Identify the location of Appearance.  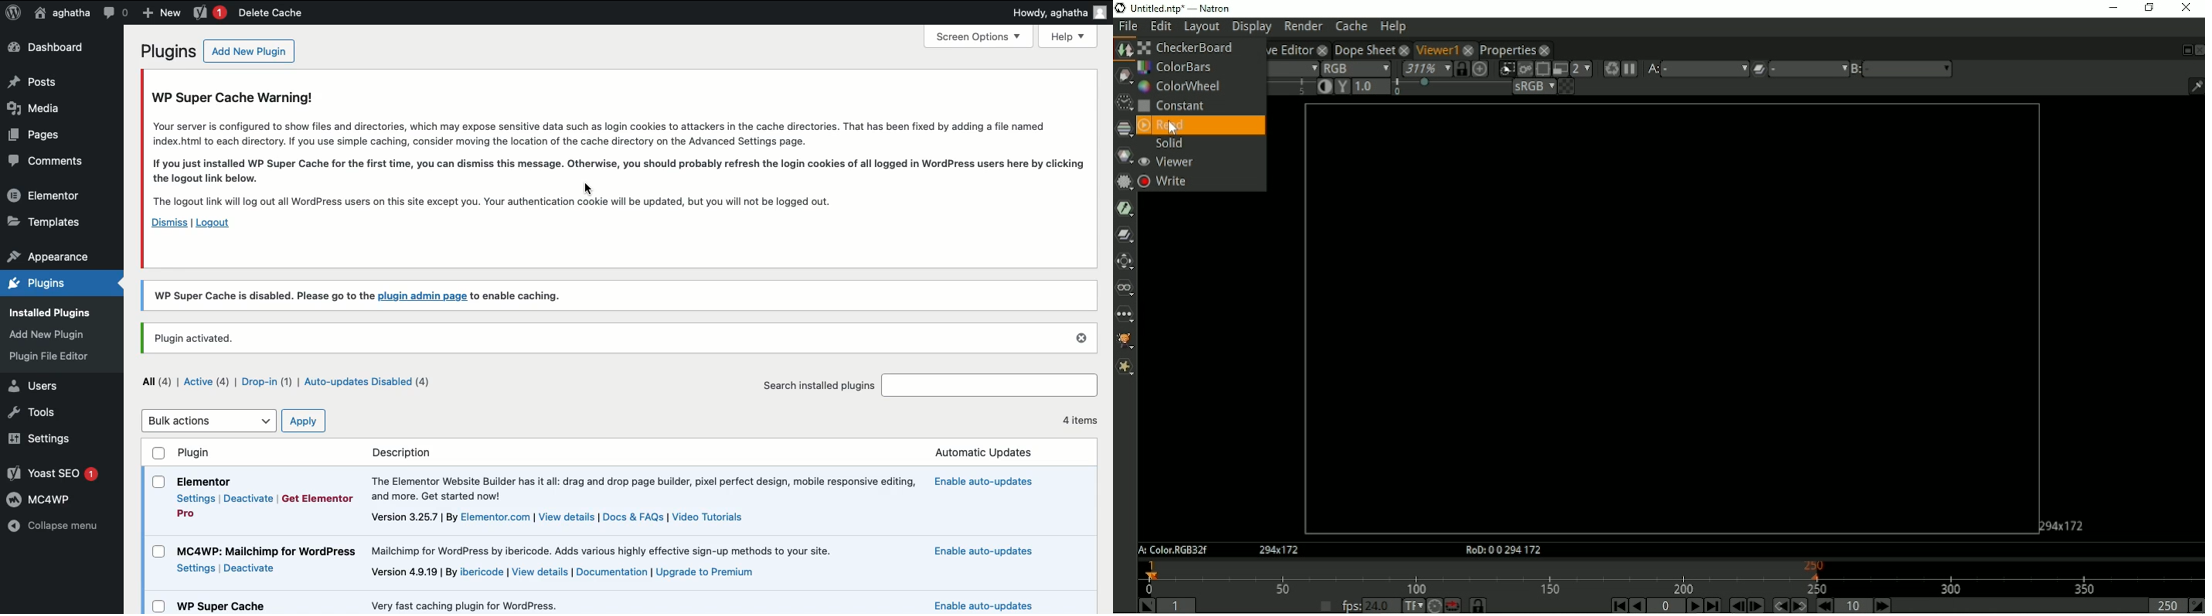
(56, 333).